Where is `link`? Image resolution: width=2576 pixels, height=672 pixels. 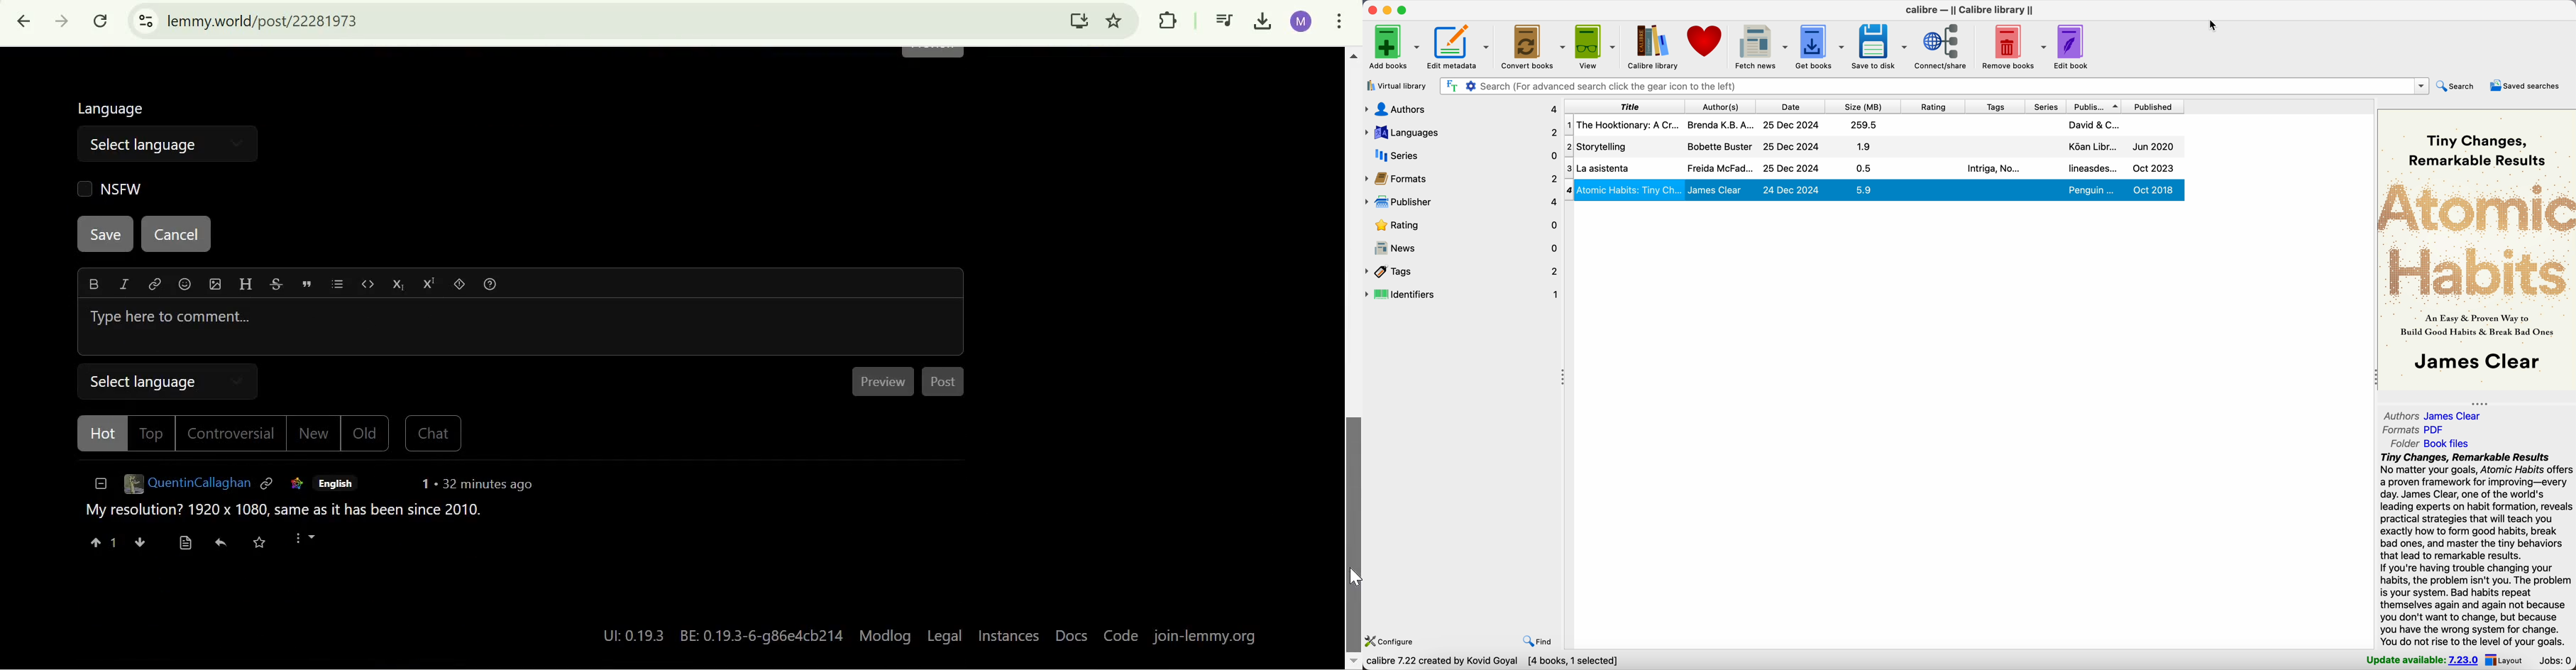 link is located at coordinates (295, 485).